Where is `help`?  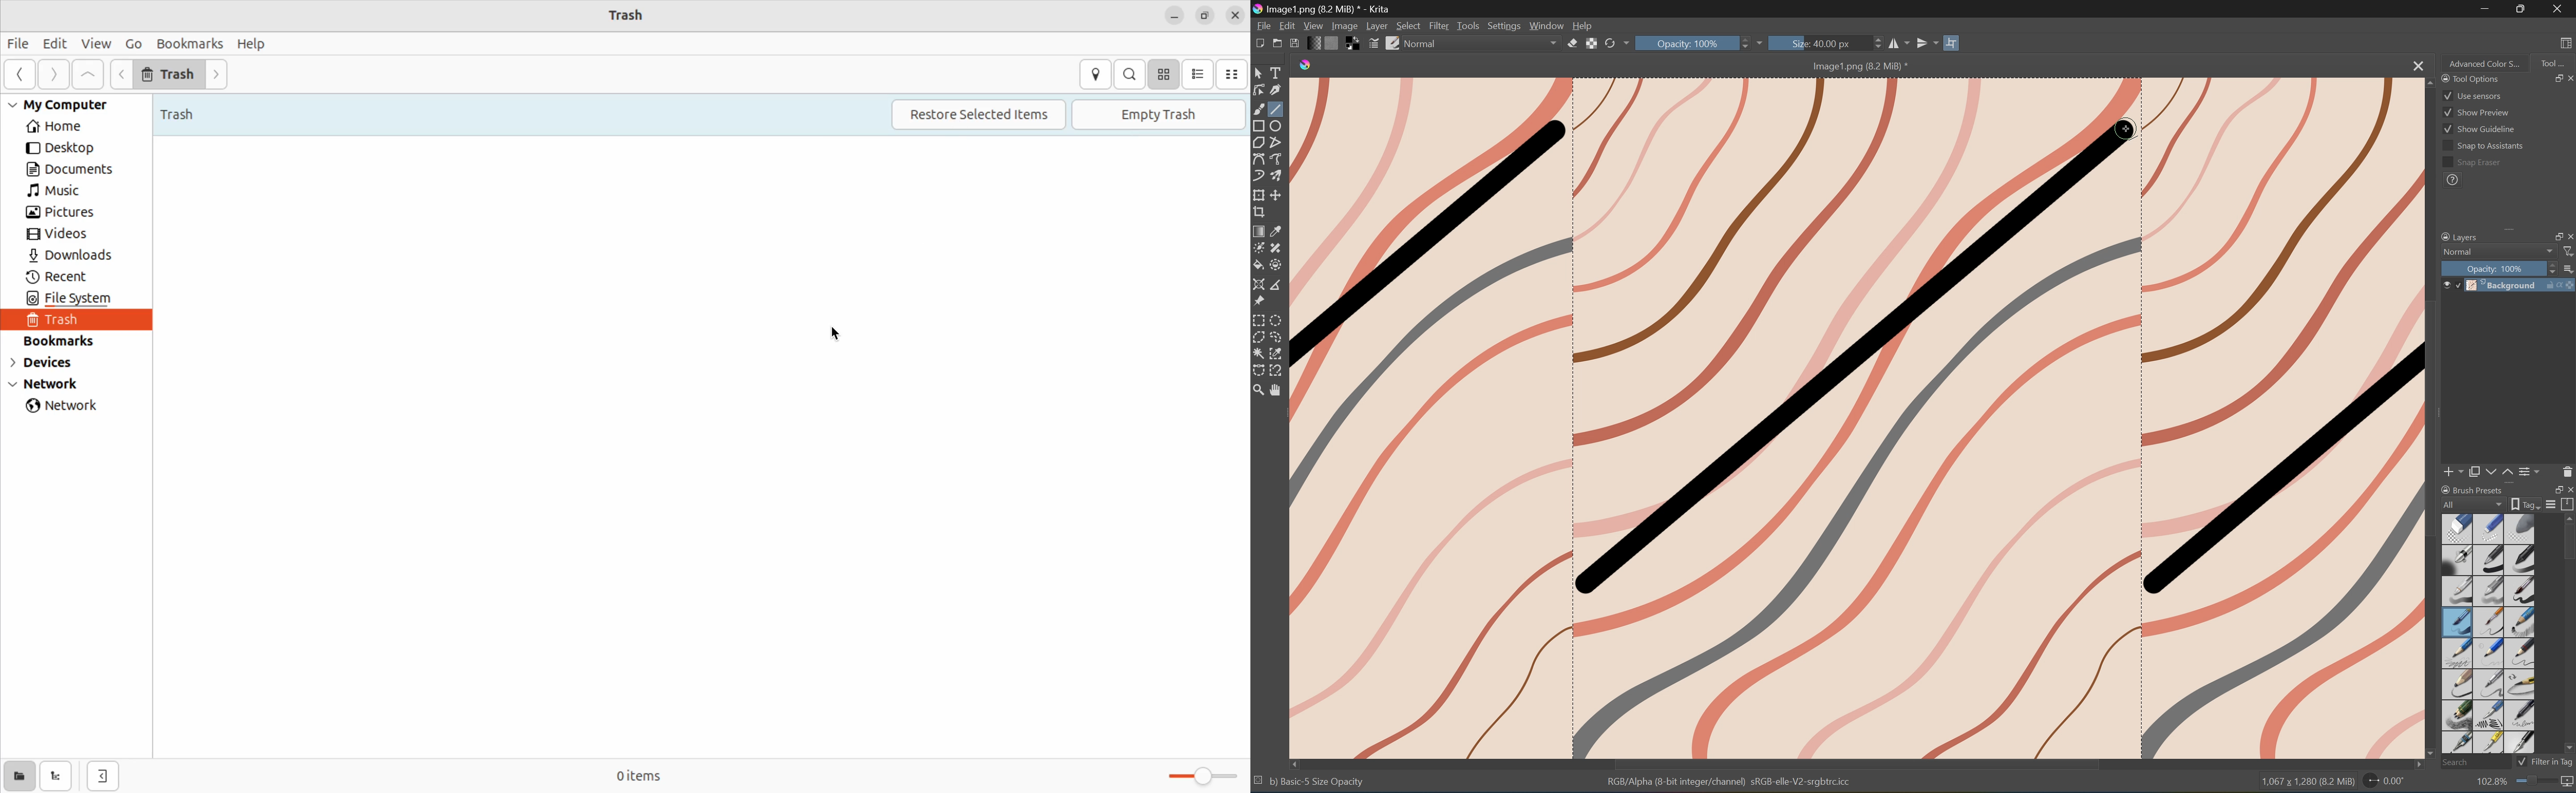 help is located at coordinates (252, 43).